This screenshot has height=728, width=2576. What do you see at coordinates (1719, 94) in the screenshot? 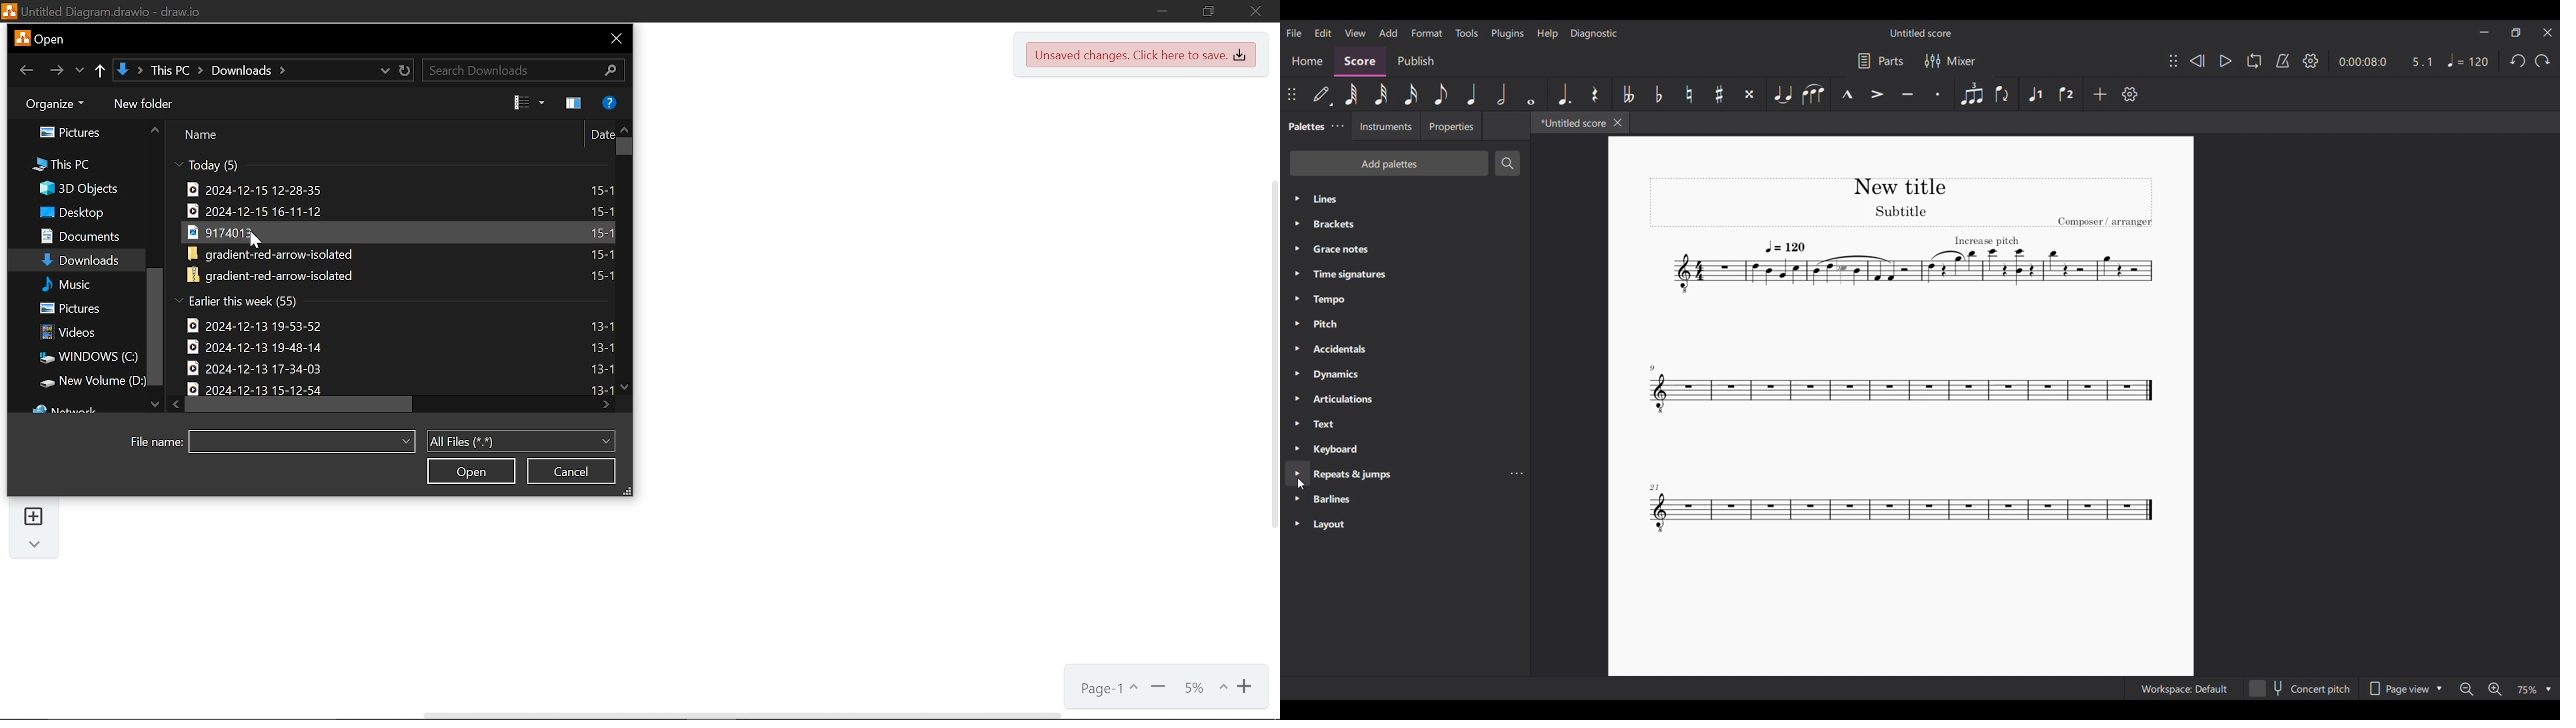
I see `Toggle sharp` at bounding box center [1719, 94].